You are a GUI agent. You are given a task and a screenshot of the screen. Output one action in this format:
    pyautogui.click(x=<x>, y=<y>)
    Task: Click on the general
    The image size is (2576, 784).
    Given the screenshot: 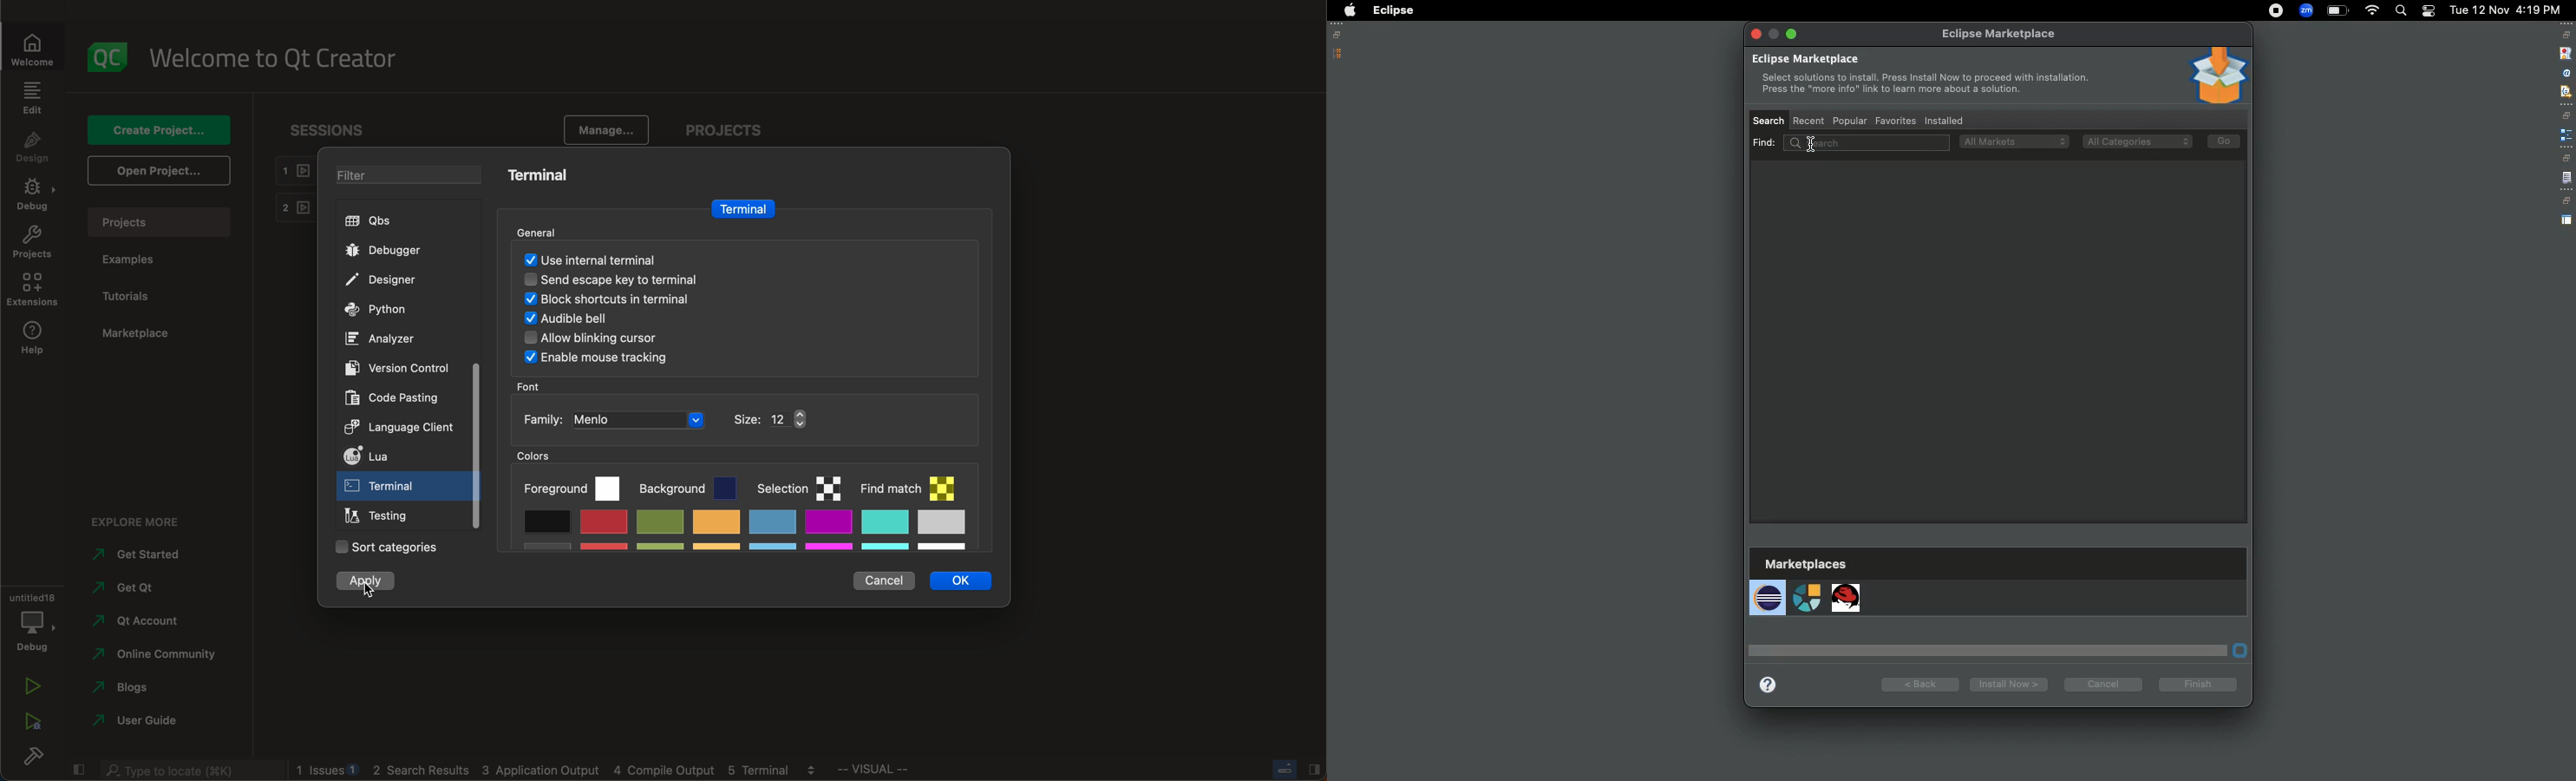 What is the action you would take?
    pyautogui.click(x=545, y=228)
    